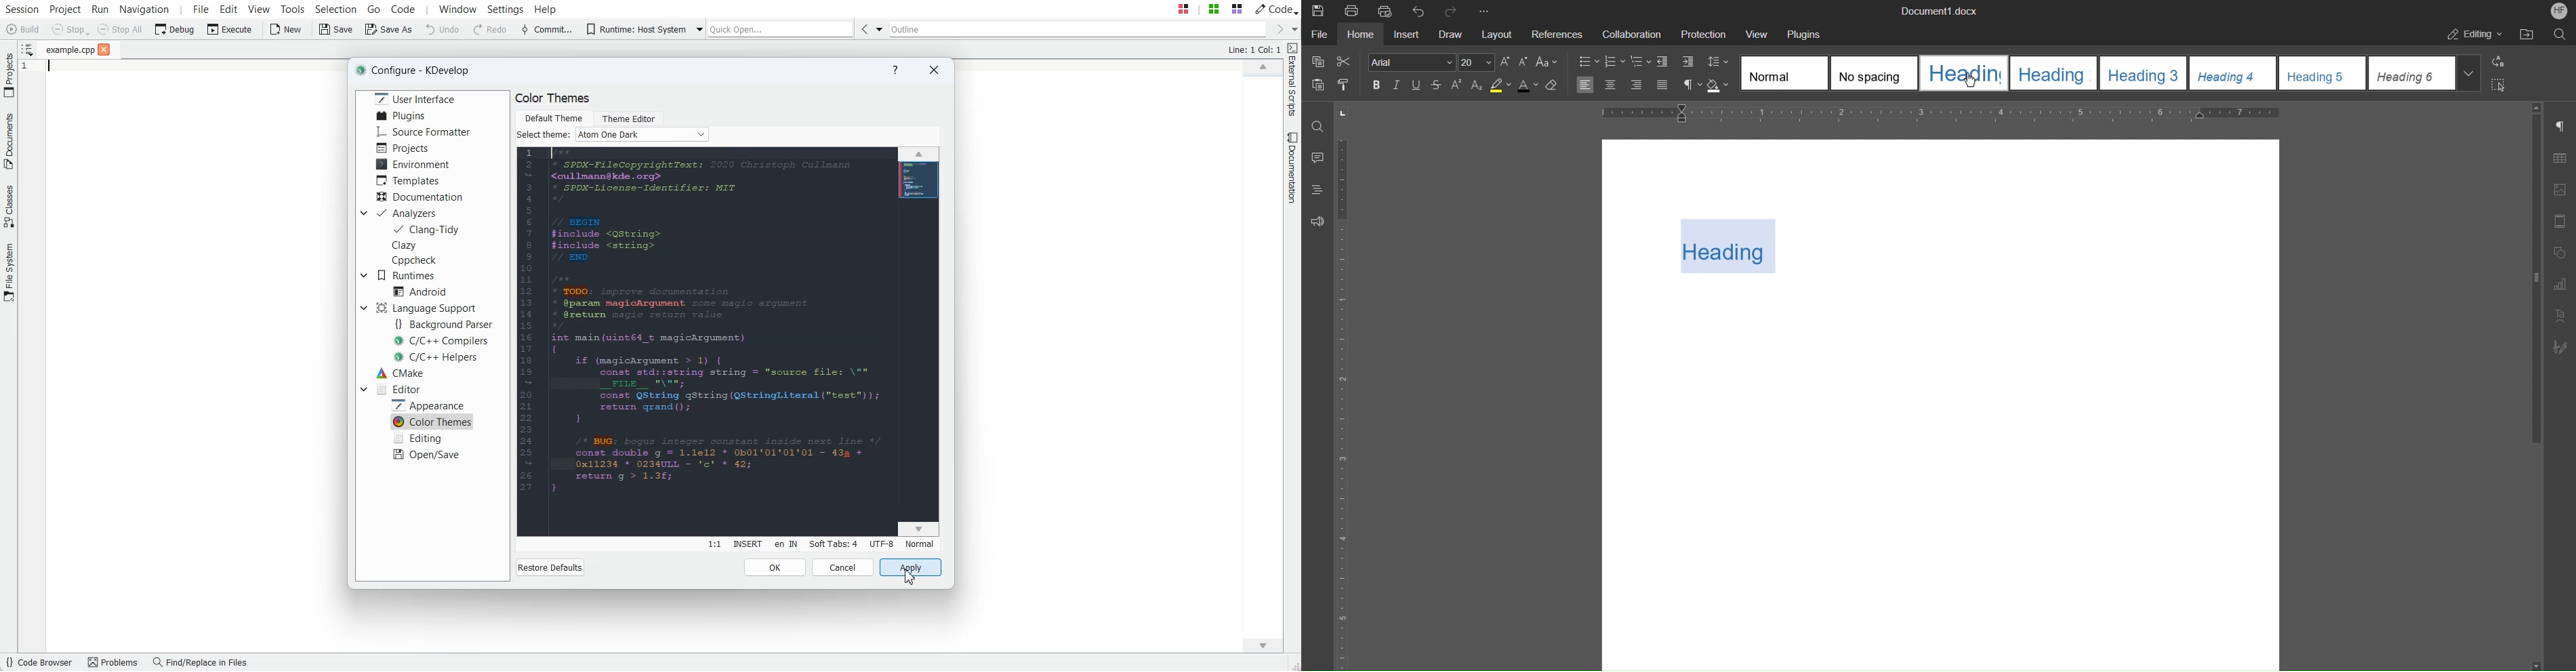 Image resolution: width=2576 pixels, height=672 pixels. What do you see at coordinates (1397, 86) in the screenshot?
I see `Italics` at bounding box center [1397, 86].